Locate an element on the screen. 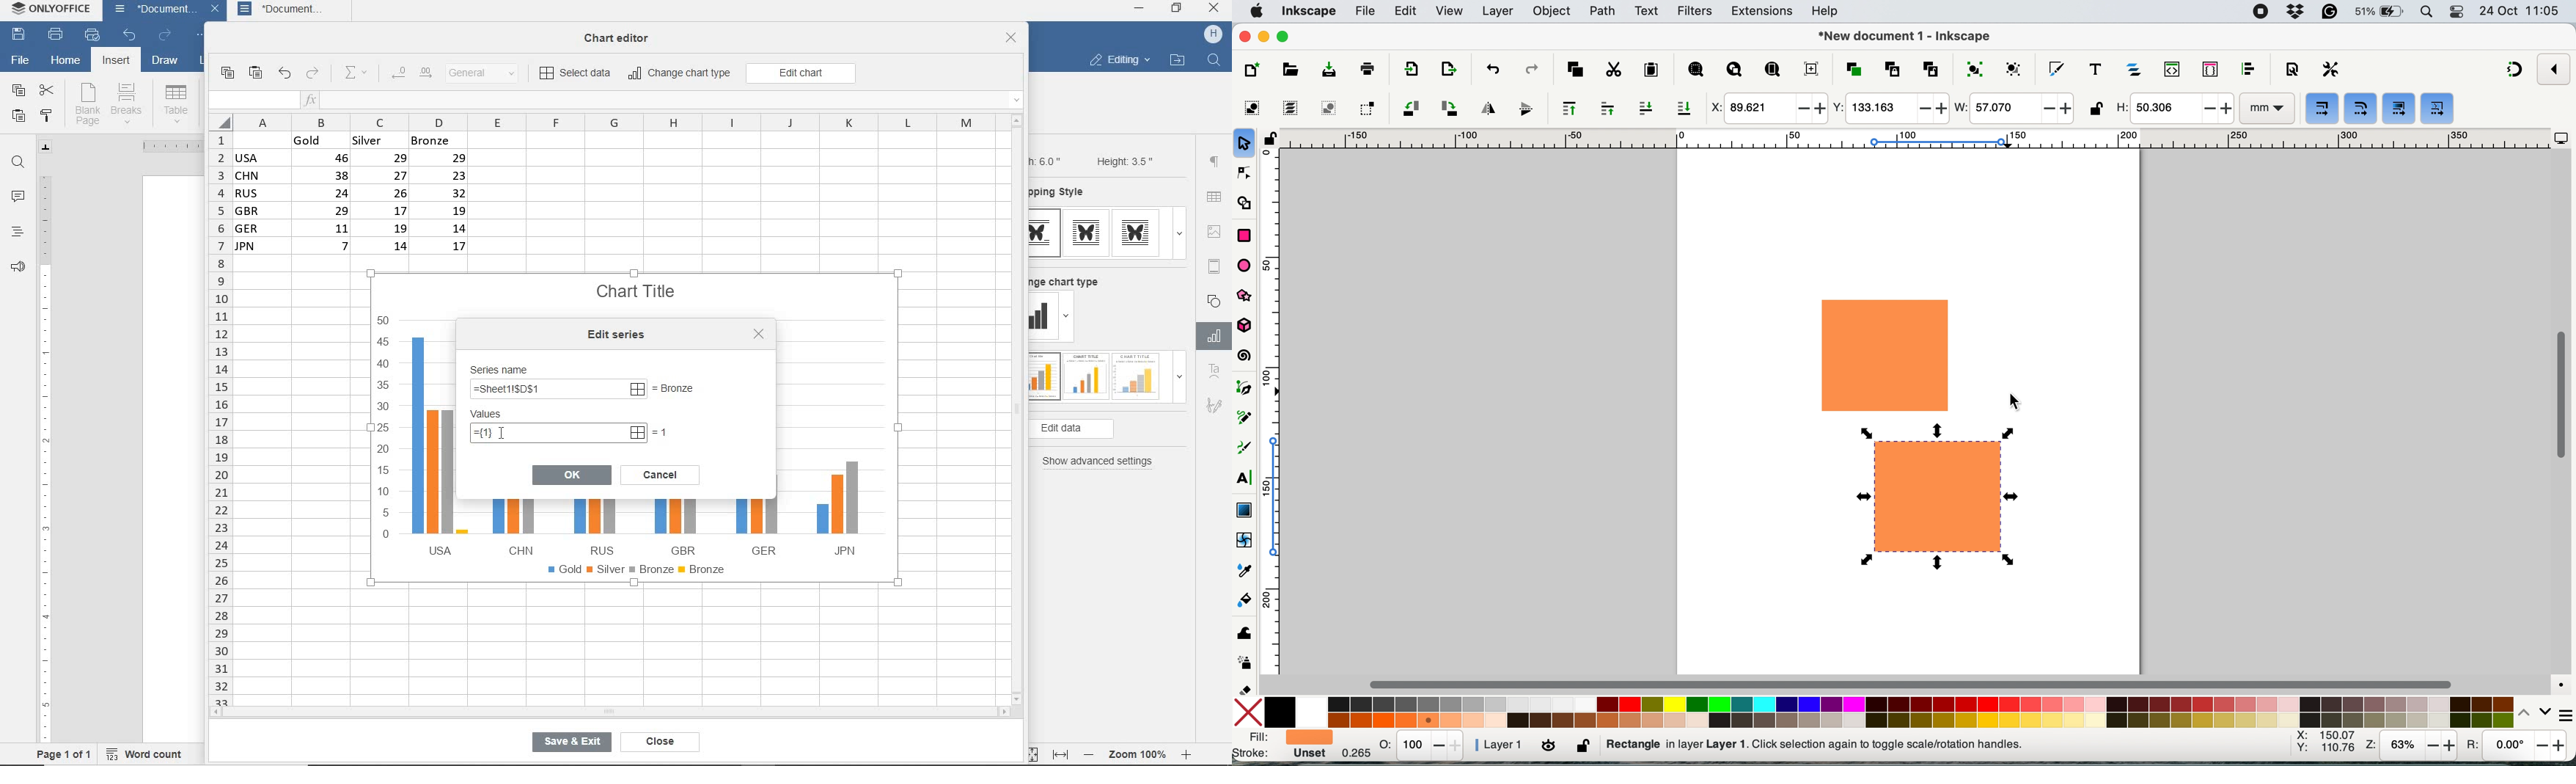  ruler is located at coordinates (165, 146).